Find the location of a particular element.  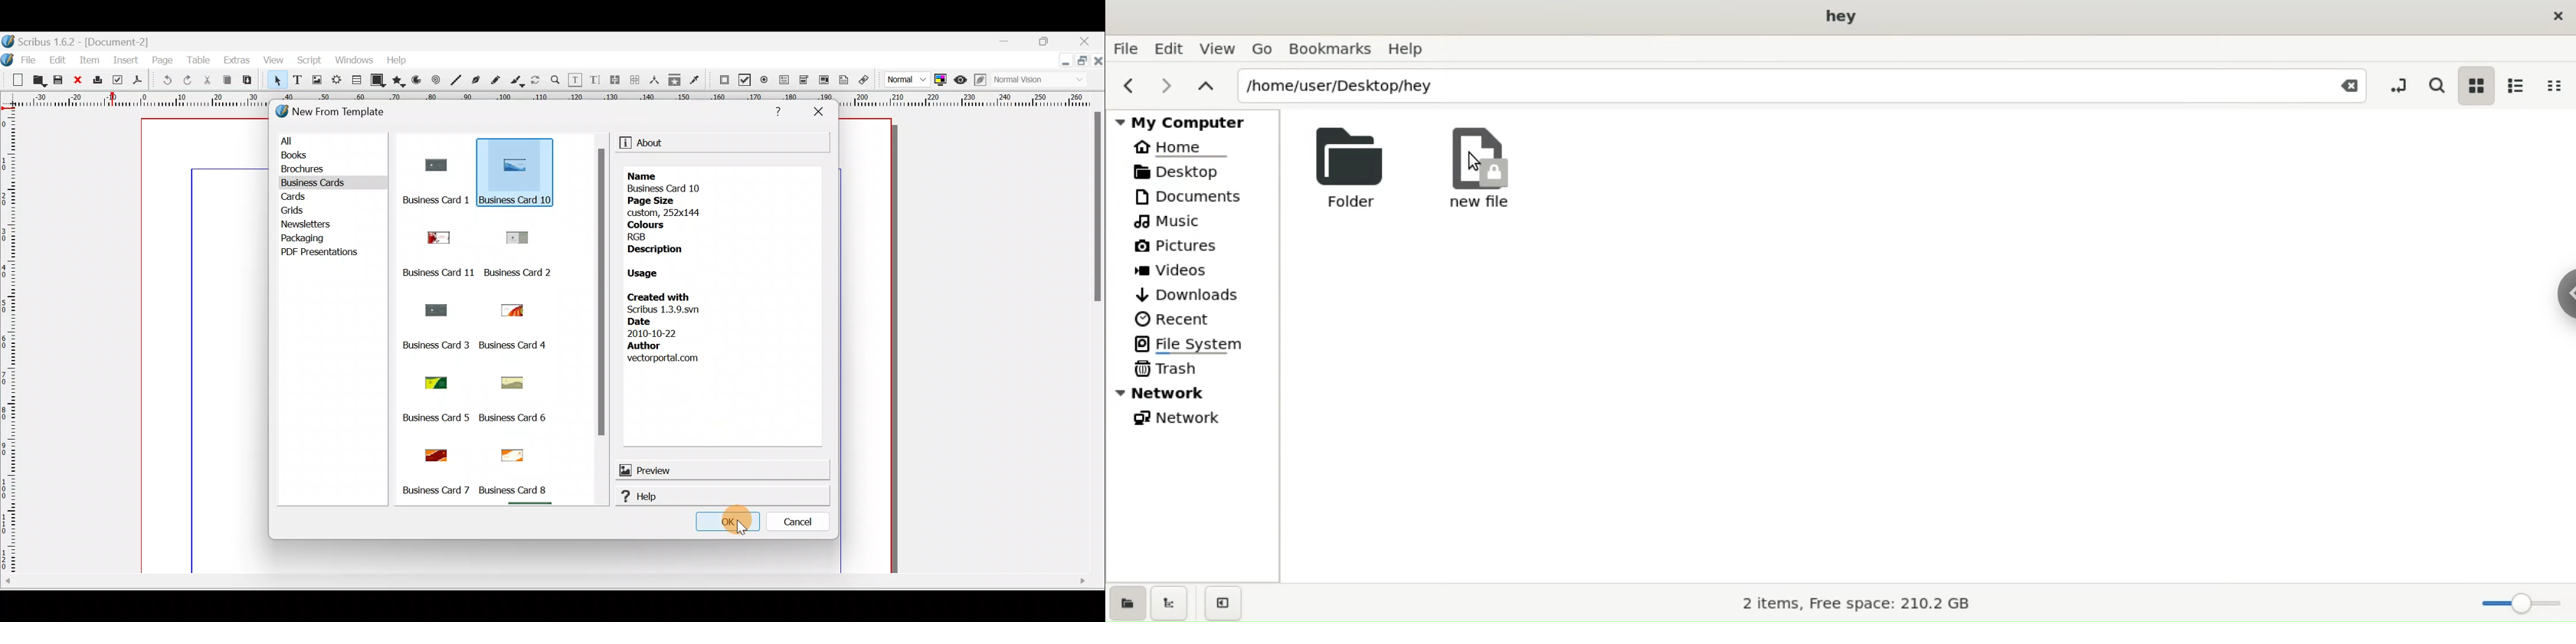

Business card image is located at coordinates (509, 310).